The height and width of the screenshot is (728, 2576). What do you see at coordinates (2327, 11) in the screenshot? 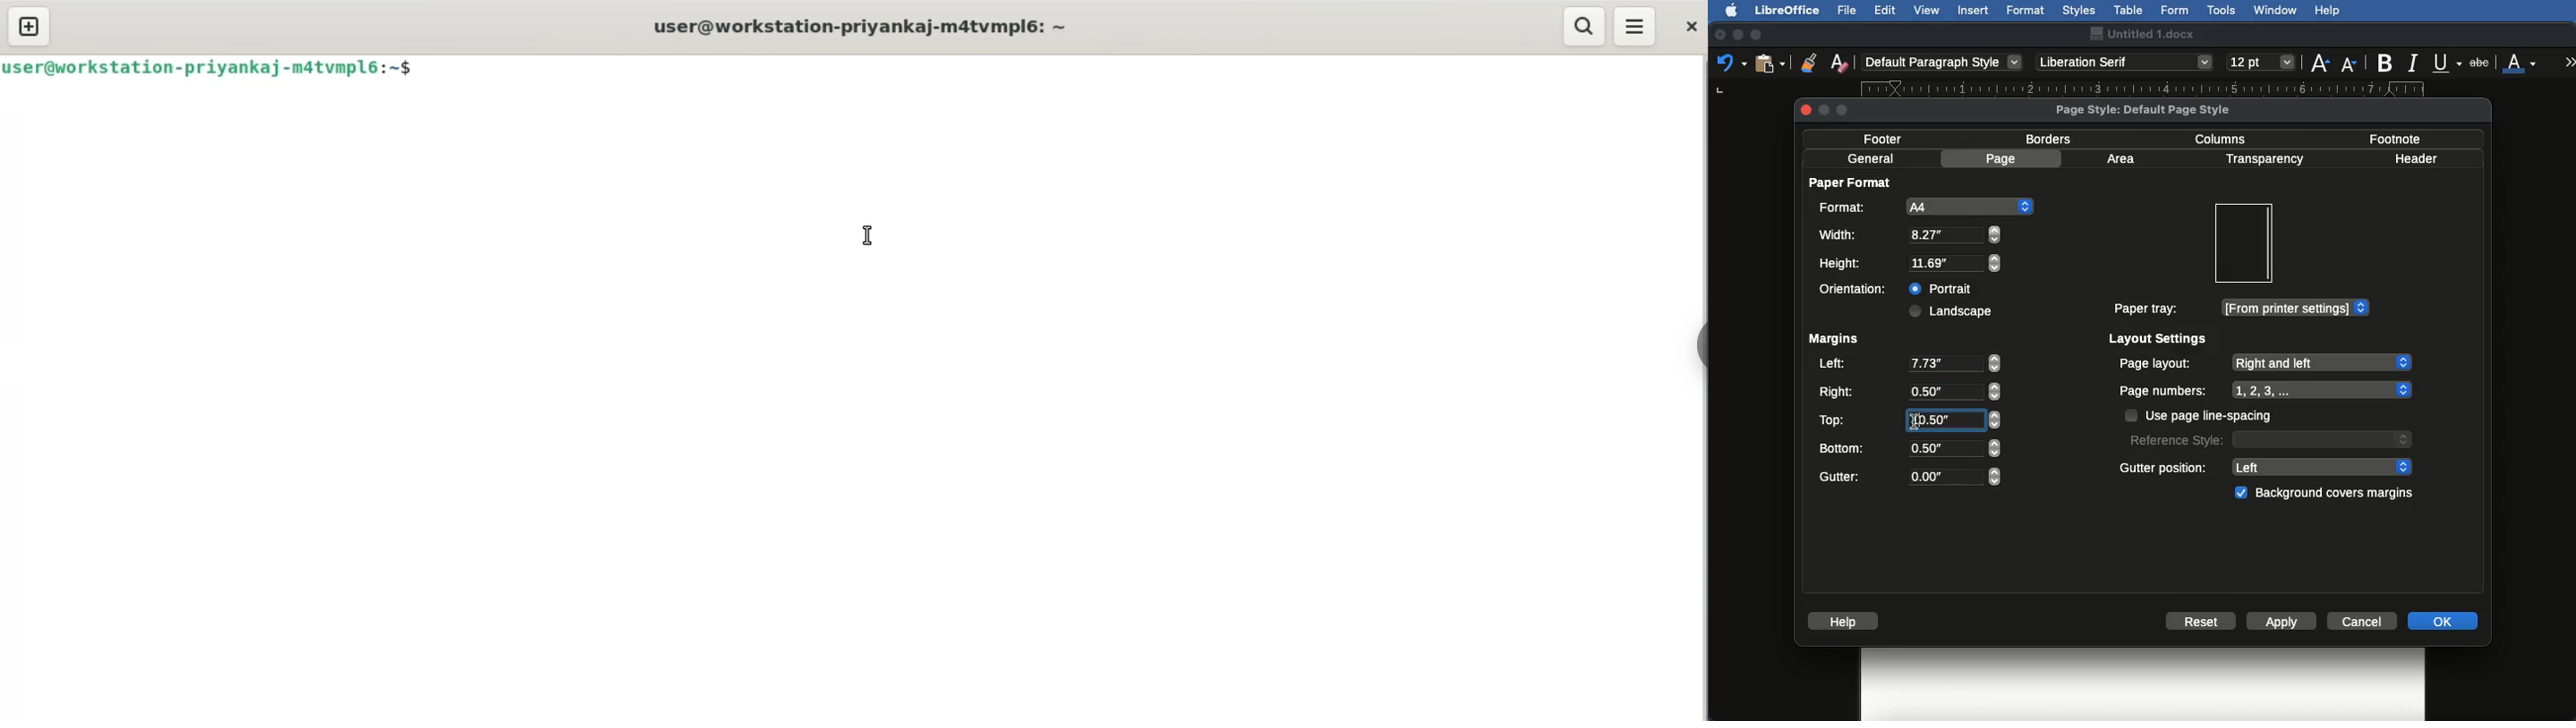
I see `Help` at bounding box center [2327, 11].